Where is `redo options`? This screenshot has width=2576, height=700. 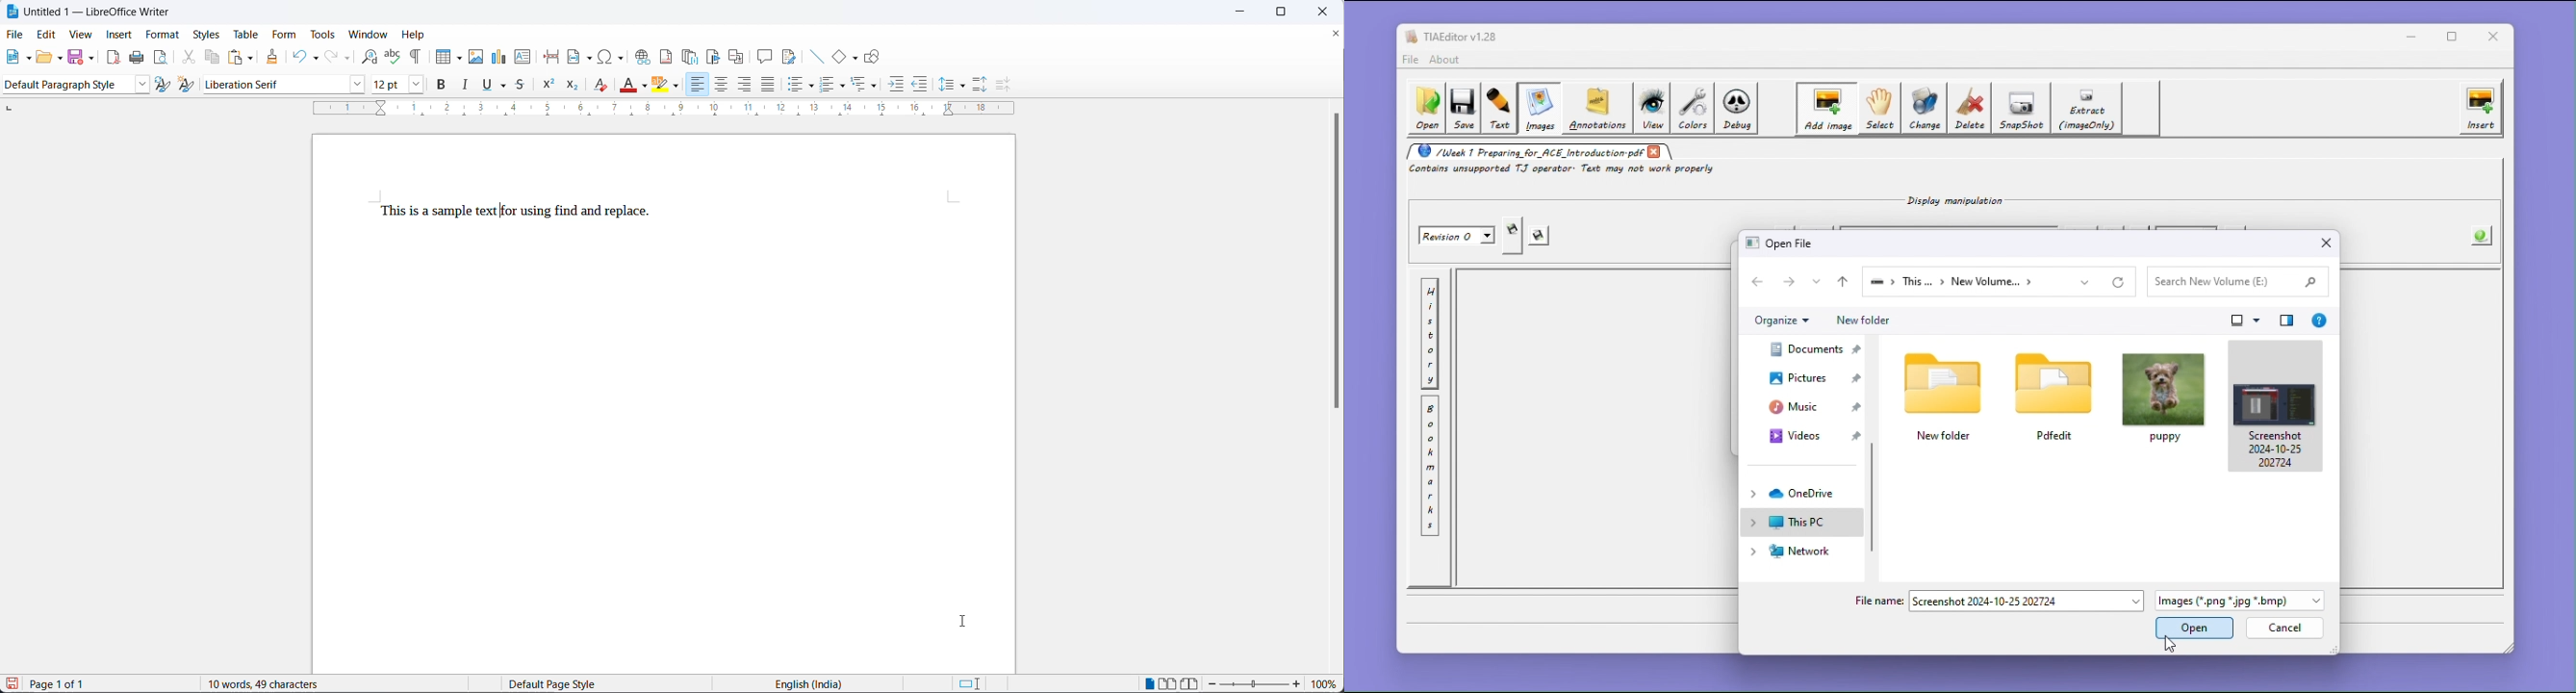
redo options is located at coordinates (348, 59).